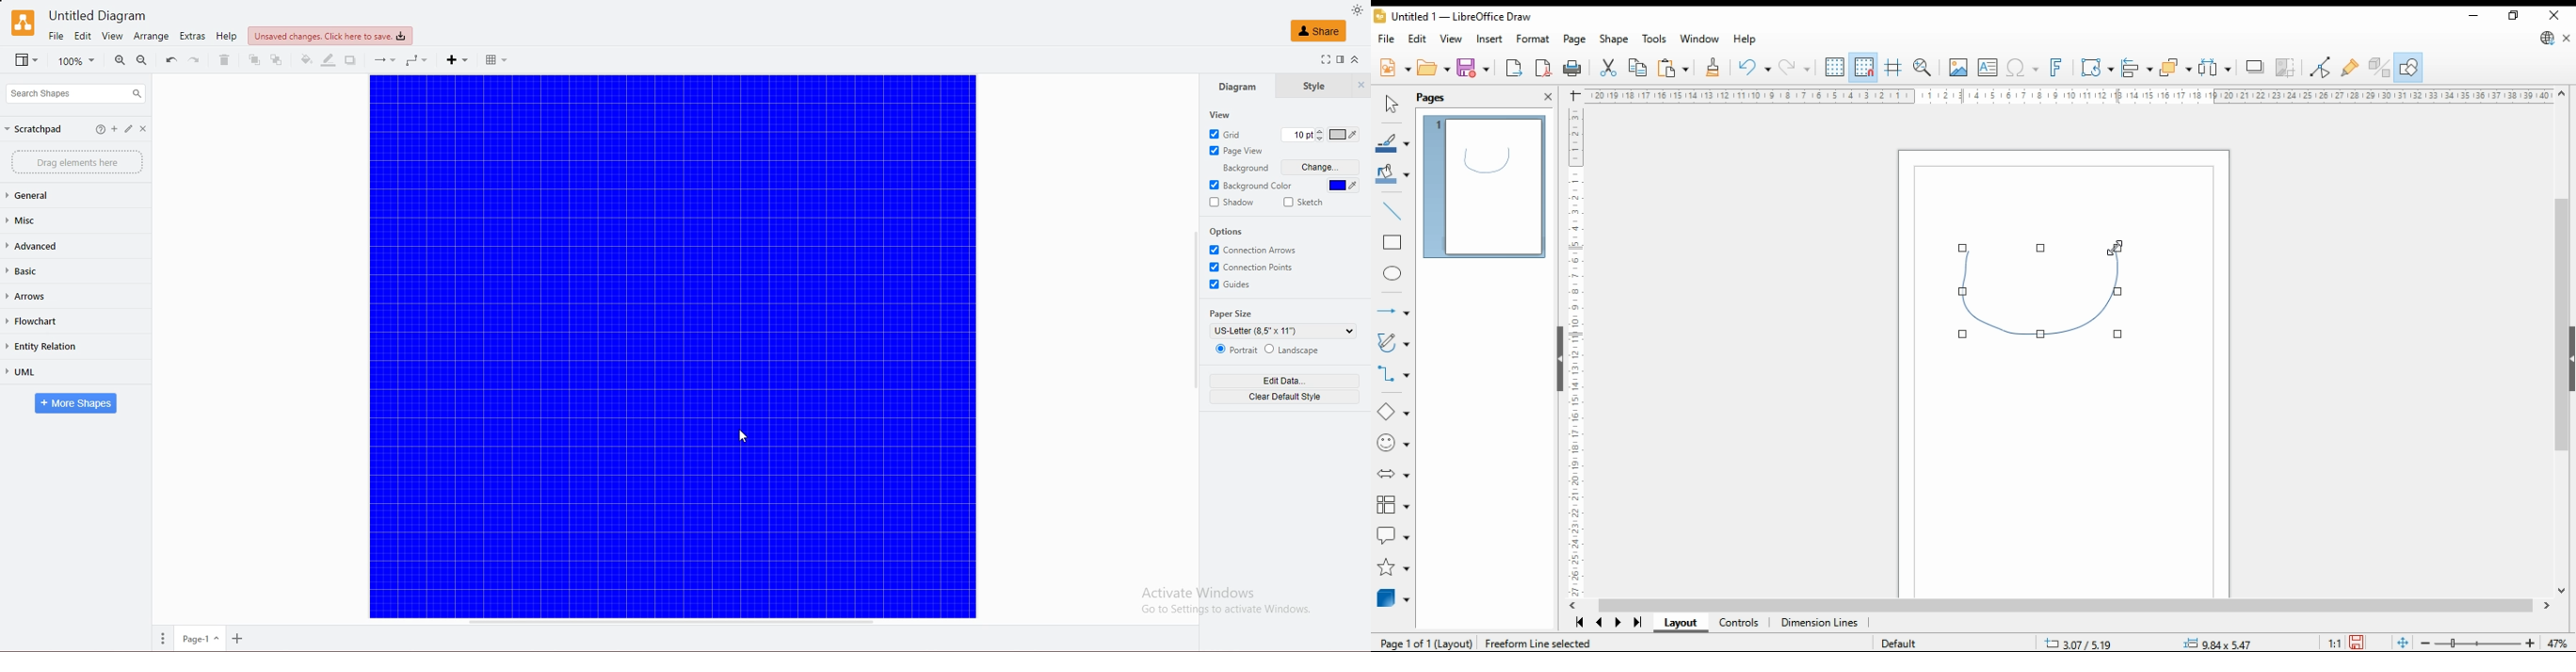  Describe the element at coordinates (1222, 114) in the screenshot. I see `view` at that location.